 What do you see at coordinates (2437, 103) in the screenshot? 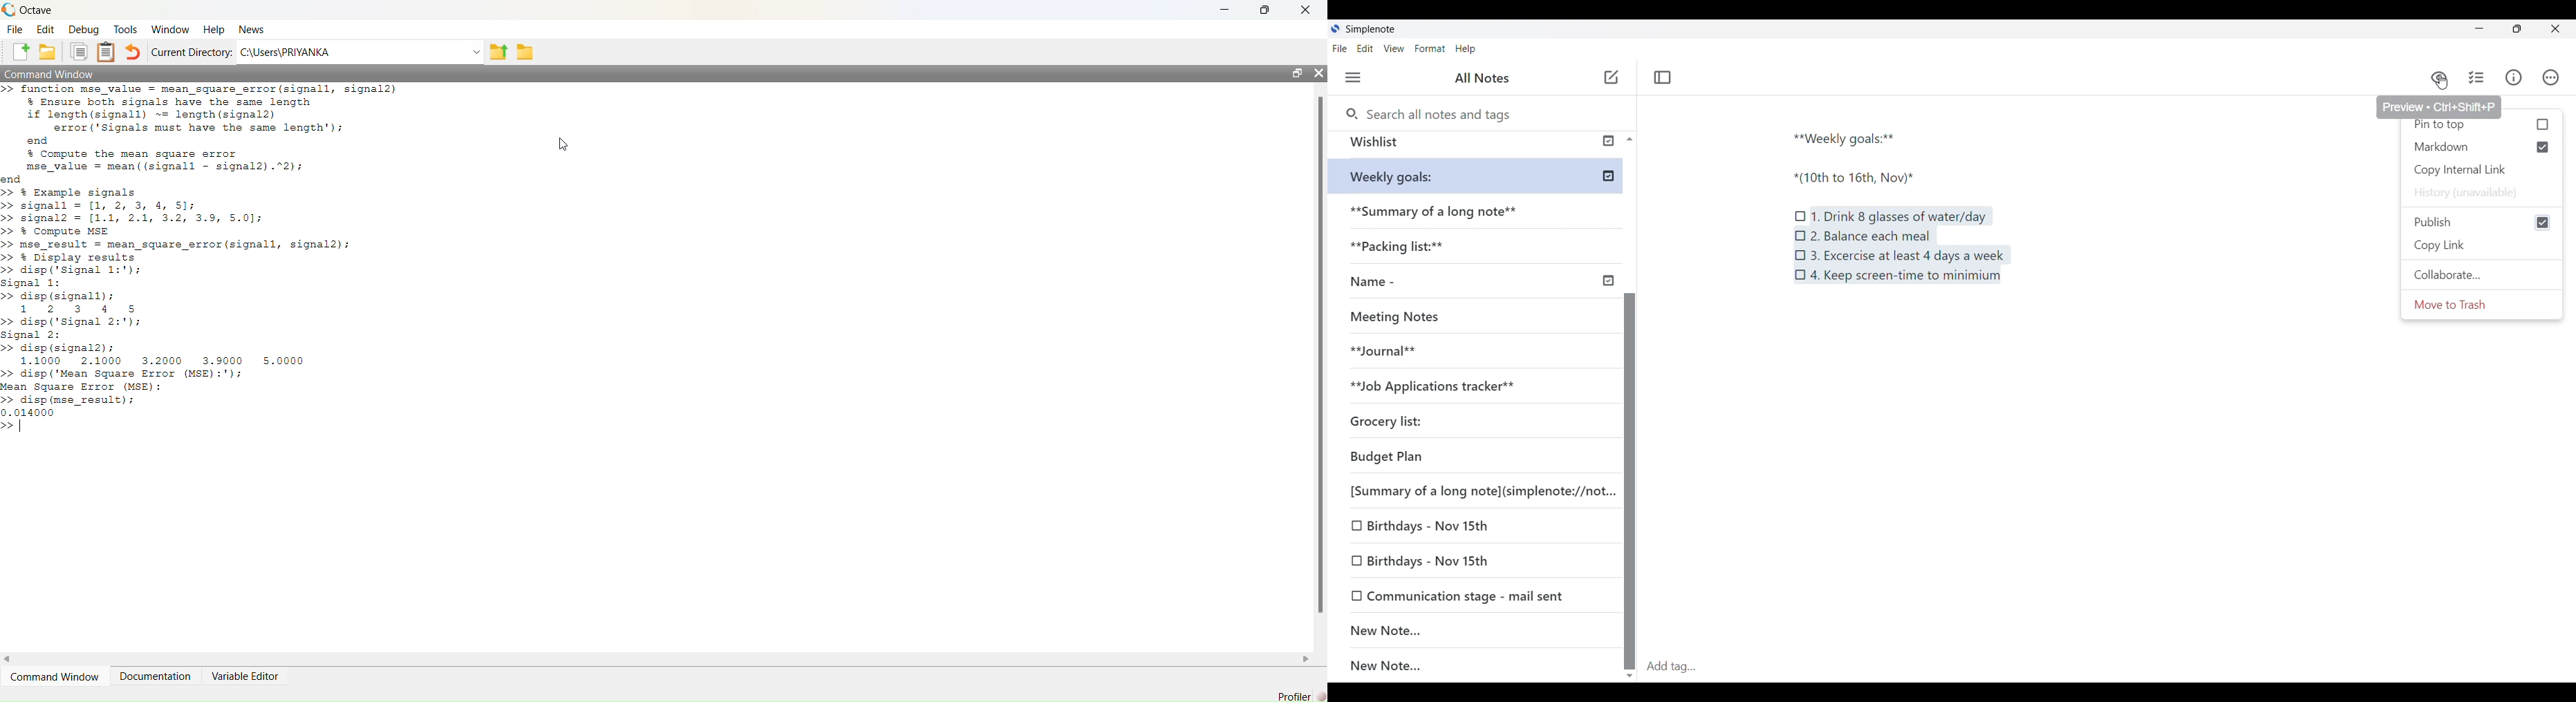
I see `Preview • Ctrl+shift+P` at bounding box center [2437, 103].